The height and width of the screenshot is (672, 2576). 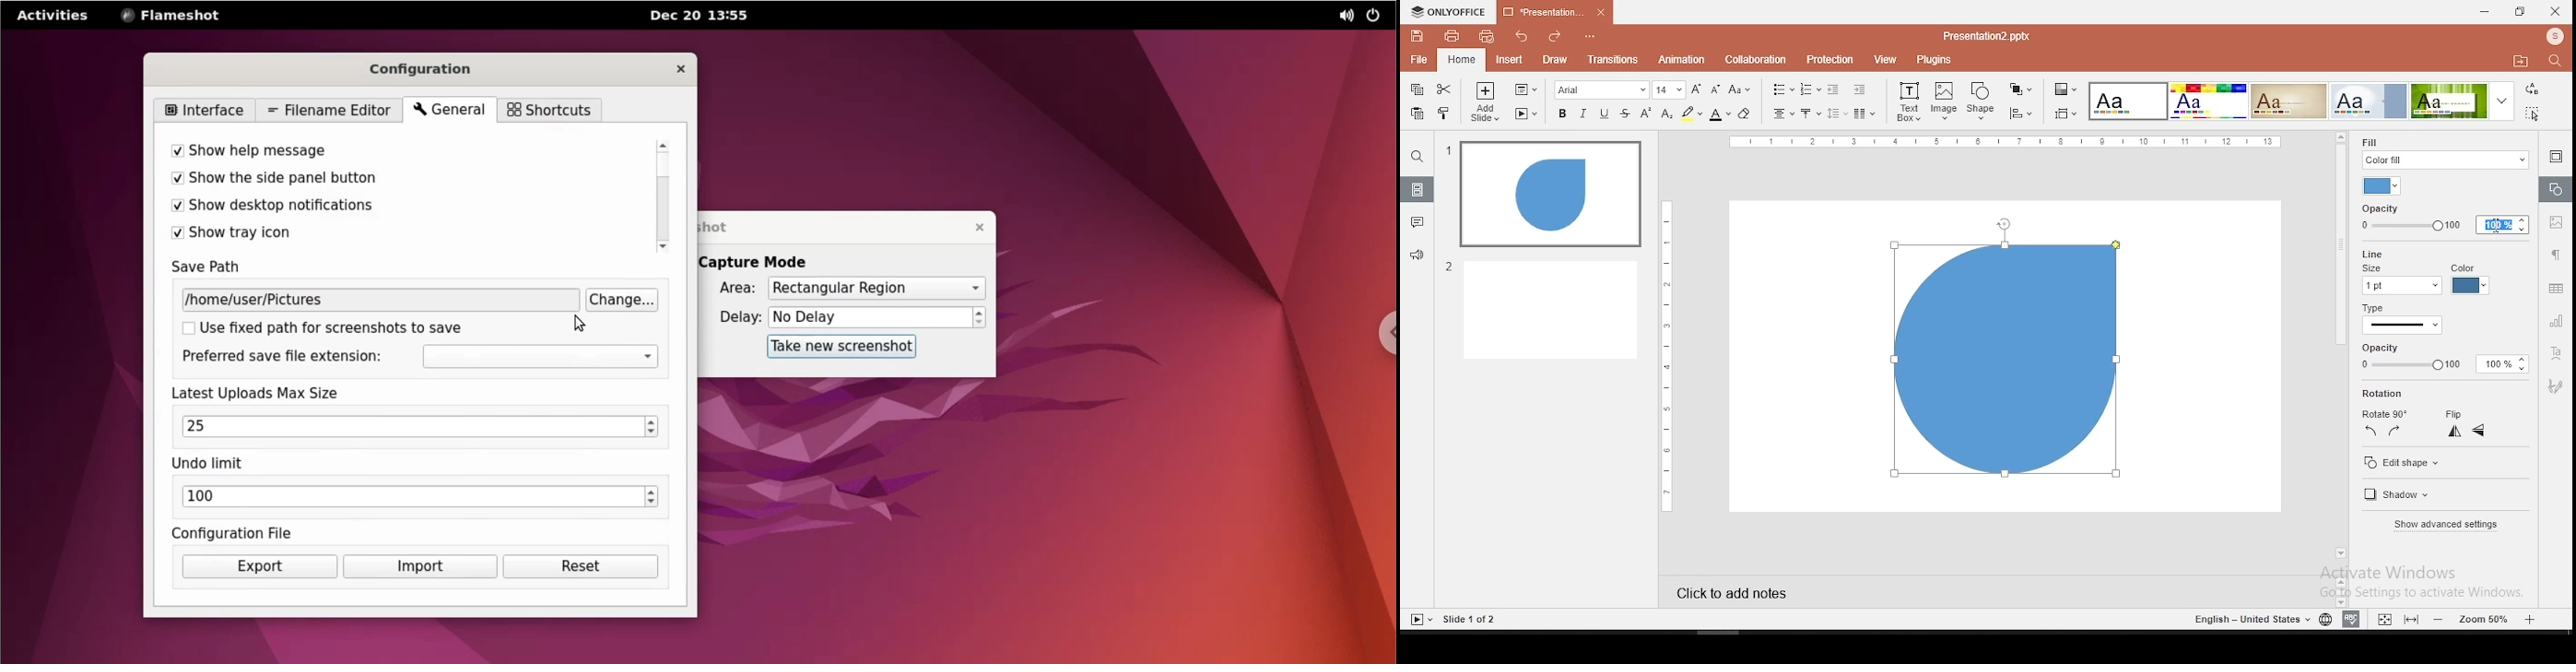 What do you see at coordinates (2382, 619) in the screenshot?
I see `fit to width` at bounding box center [2382, 619].